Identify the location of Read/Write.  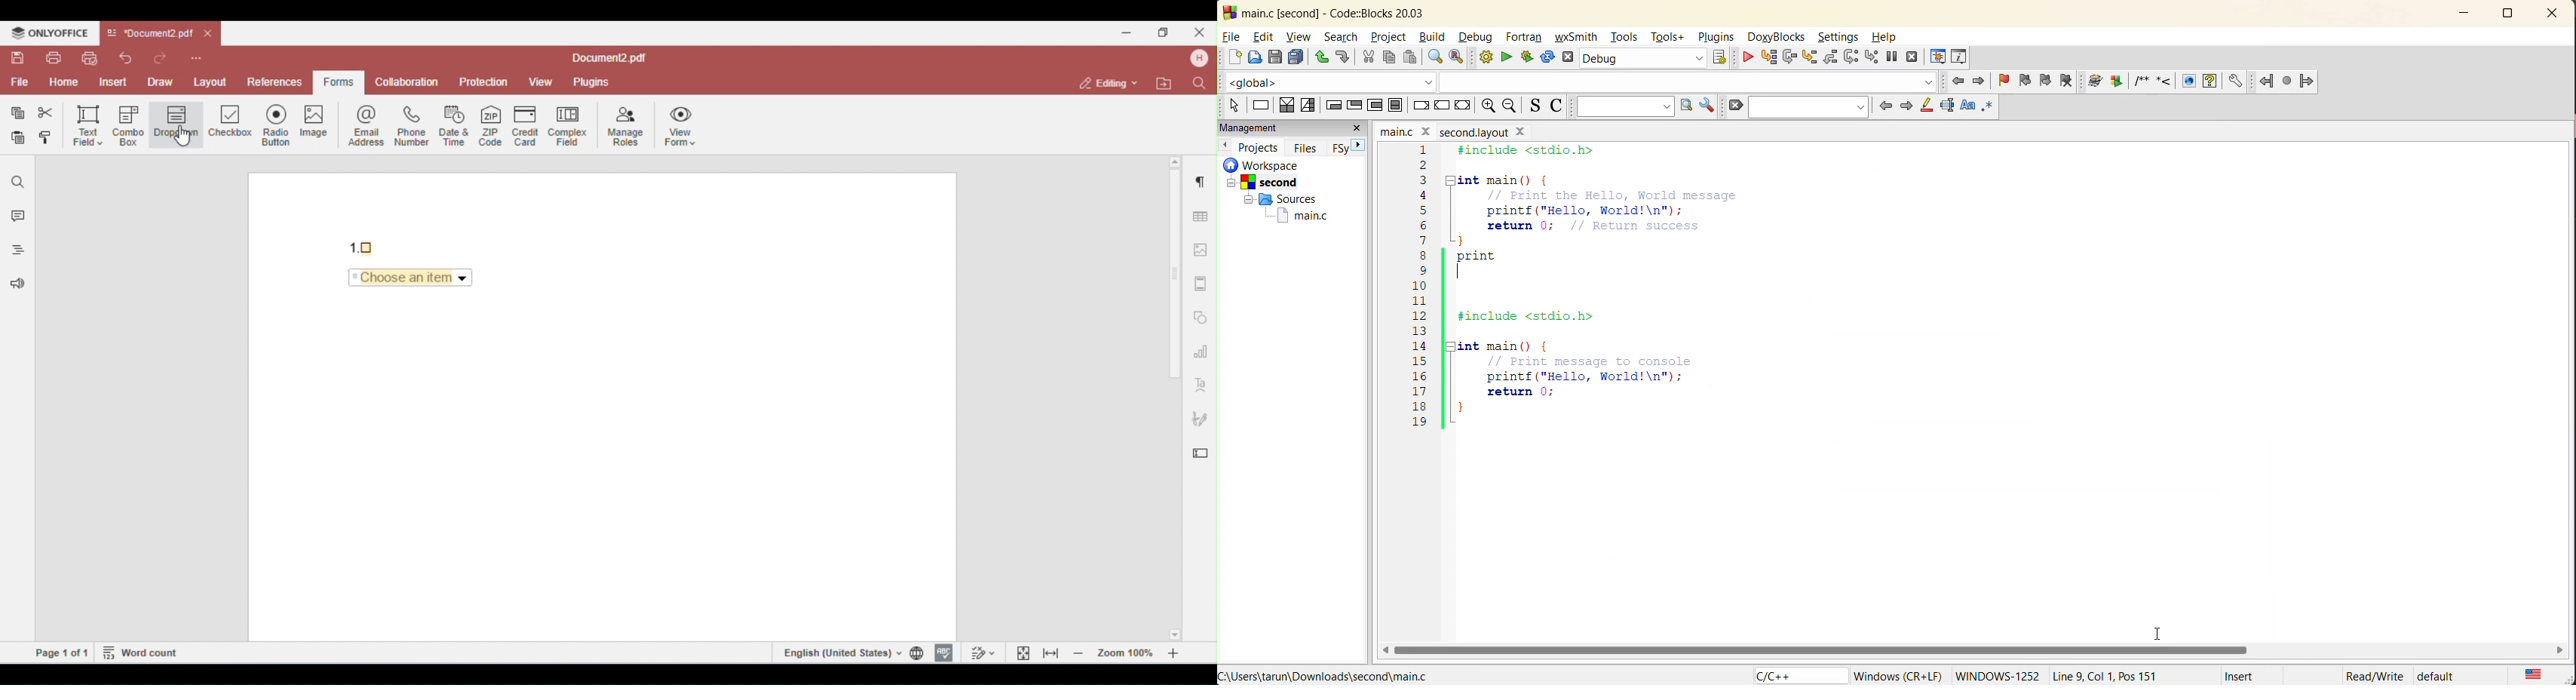
(2374, 675).